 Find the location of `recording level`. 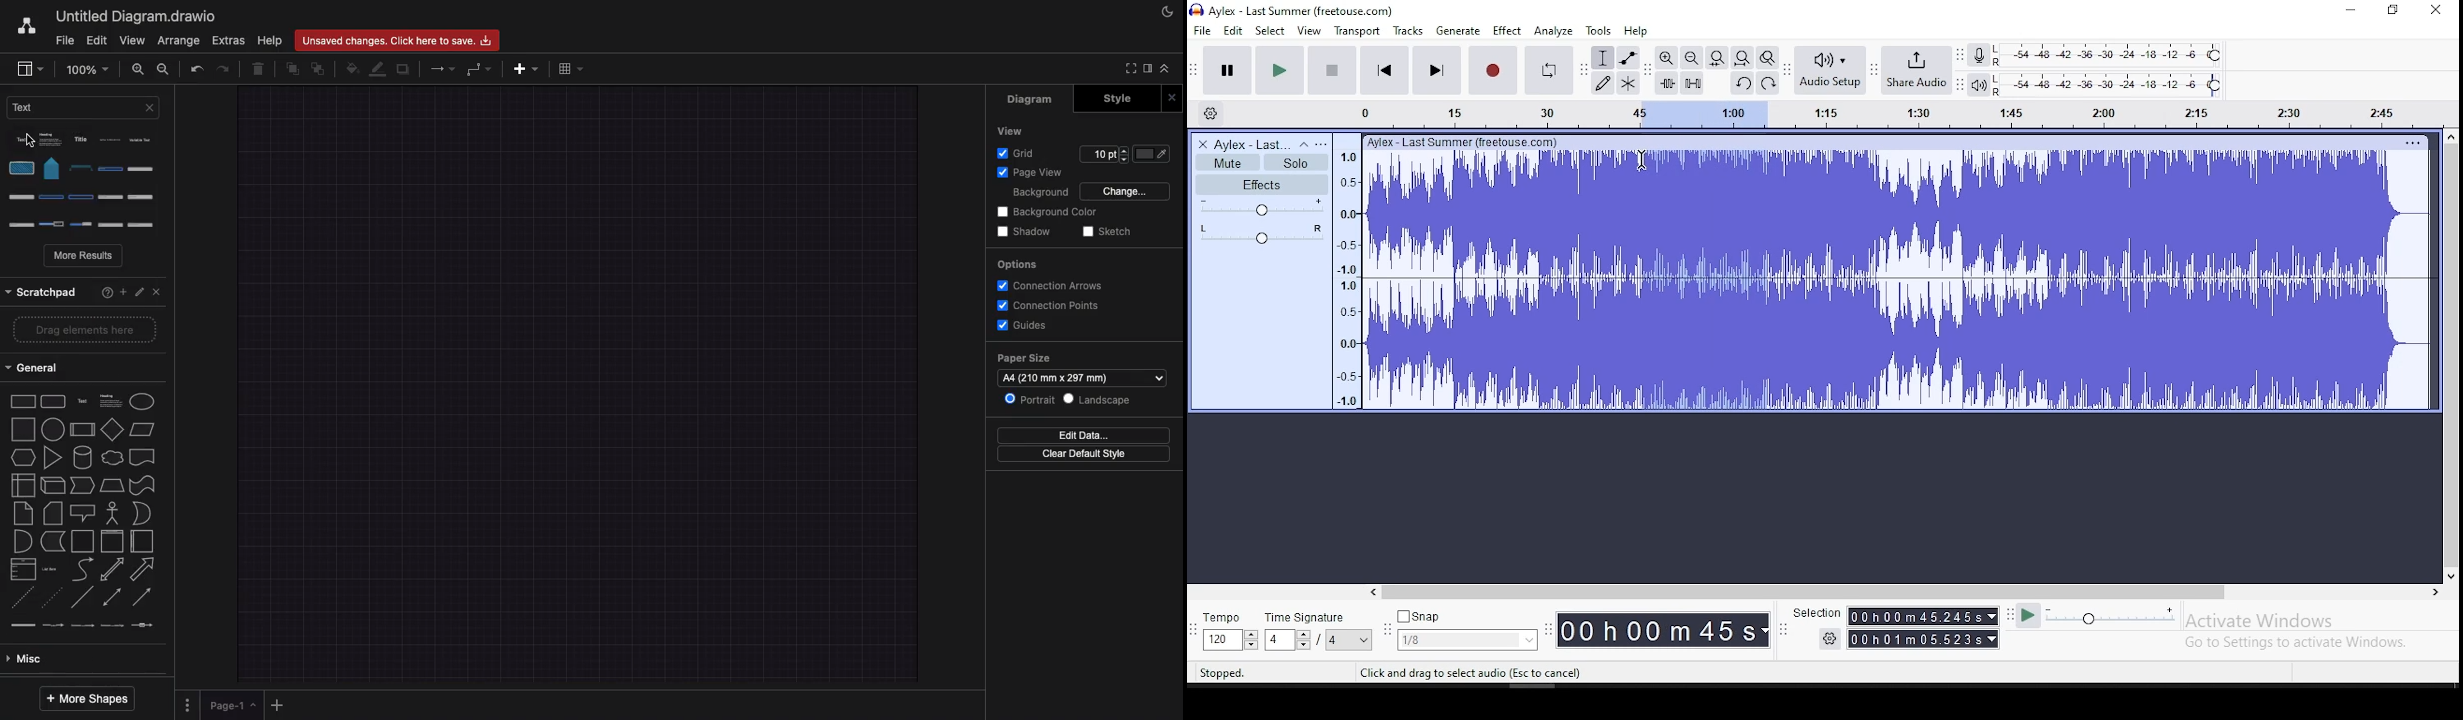

recording level is located at coordinates (2115, 54).